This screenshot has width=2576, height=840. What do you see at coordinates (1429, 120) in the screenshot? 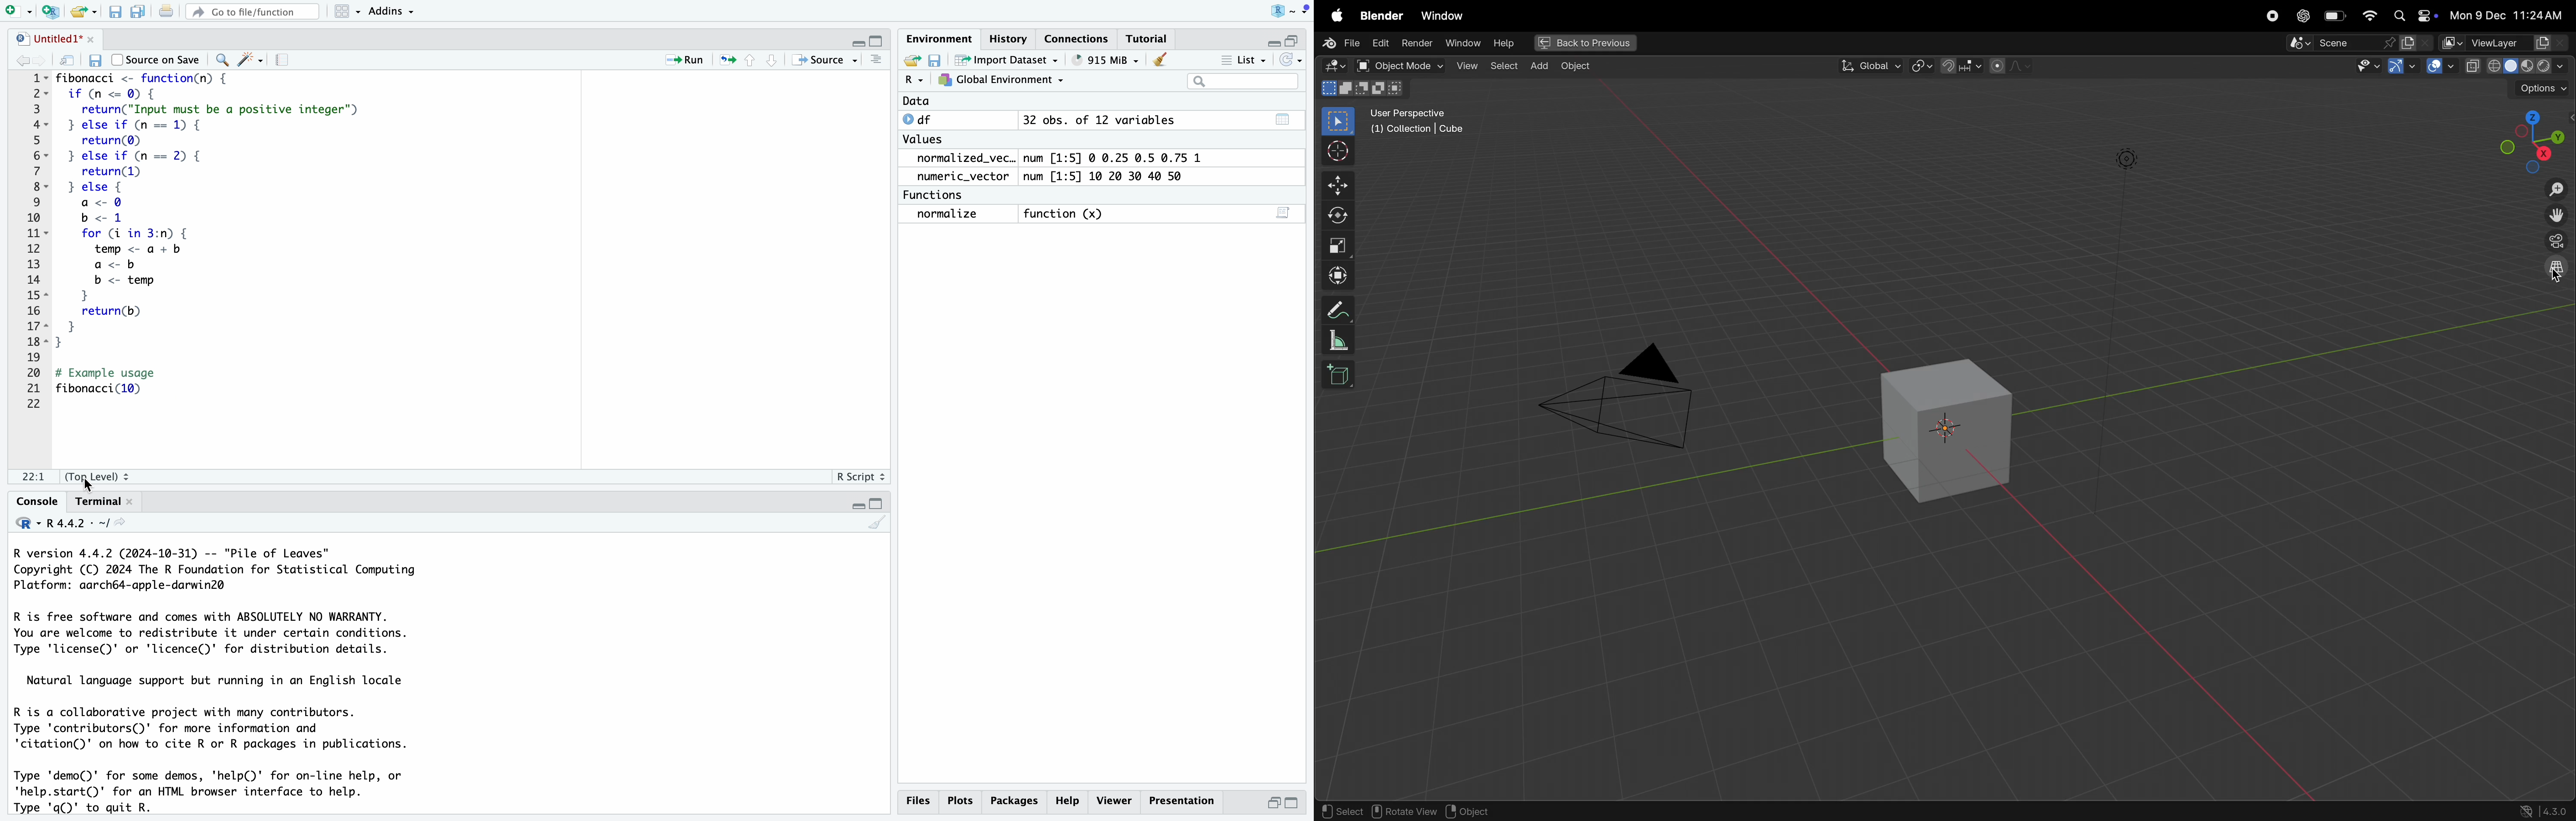
I see `user perspective` at bounding box center [1429, 120].